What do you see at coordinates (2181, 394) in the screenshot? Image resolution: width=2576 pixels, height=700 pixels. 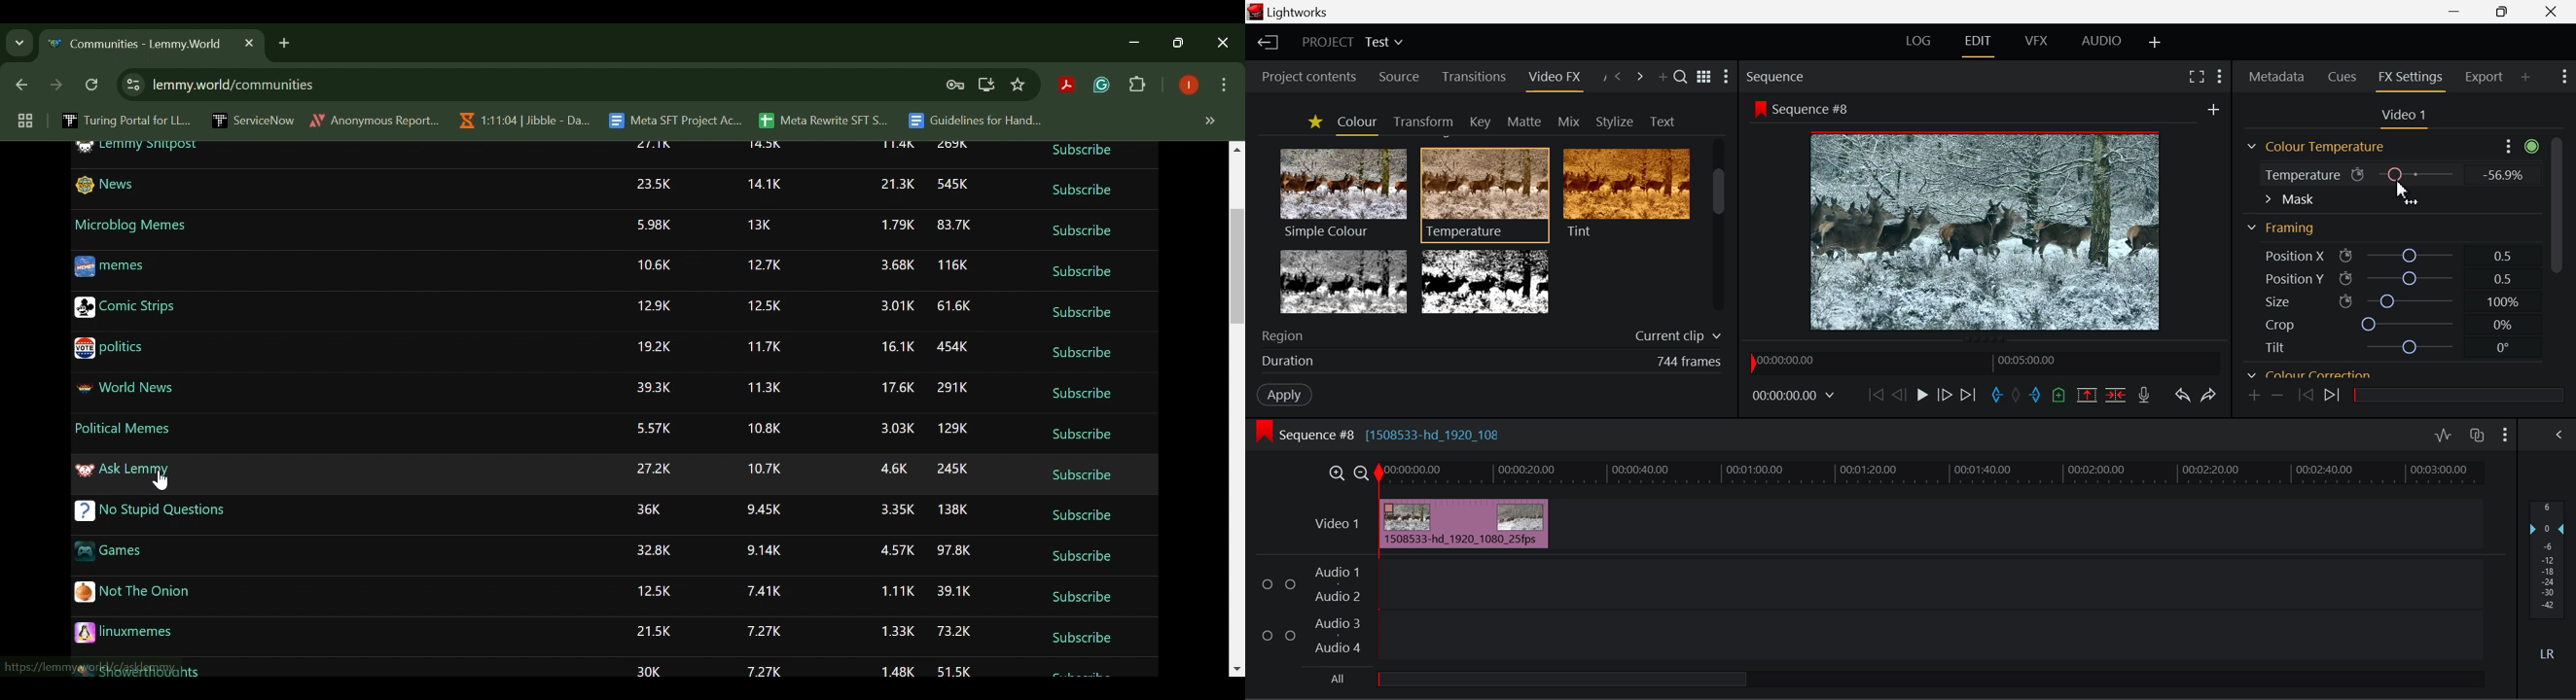 I see `Undo` at bounding box center [2181, 394].